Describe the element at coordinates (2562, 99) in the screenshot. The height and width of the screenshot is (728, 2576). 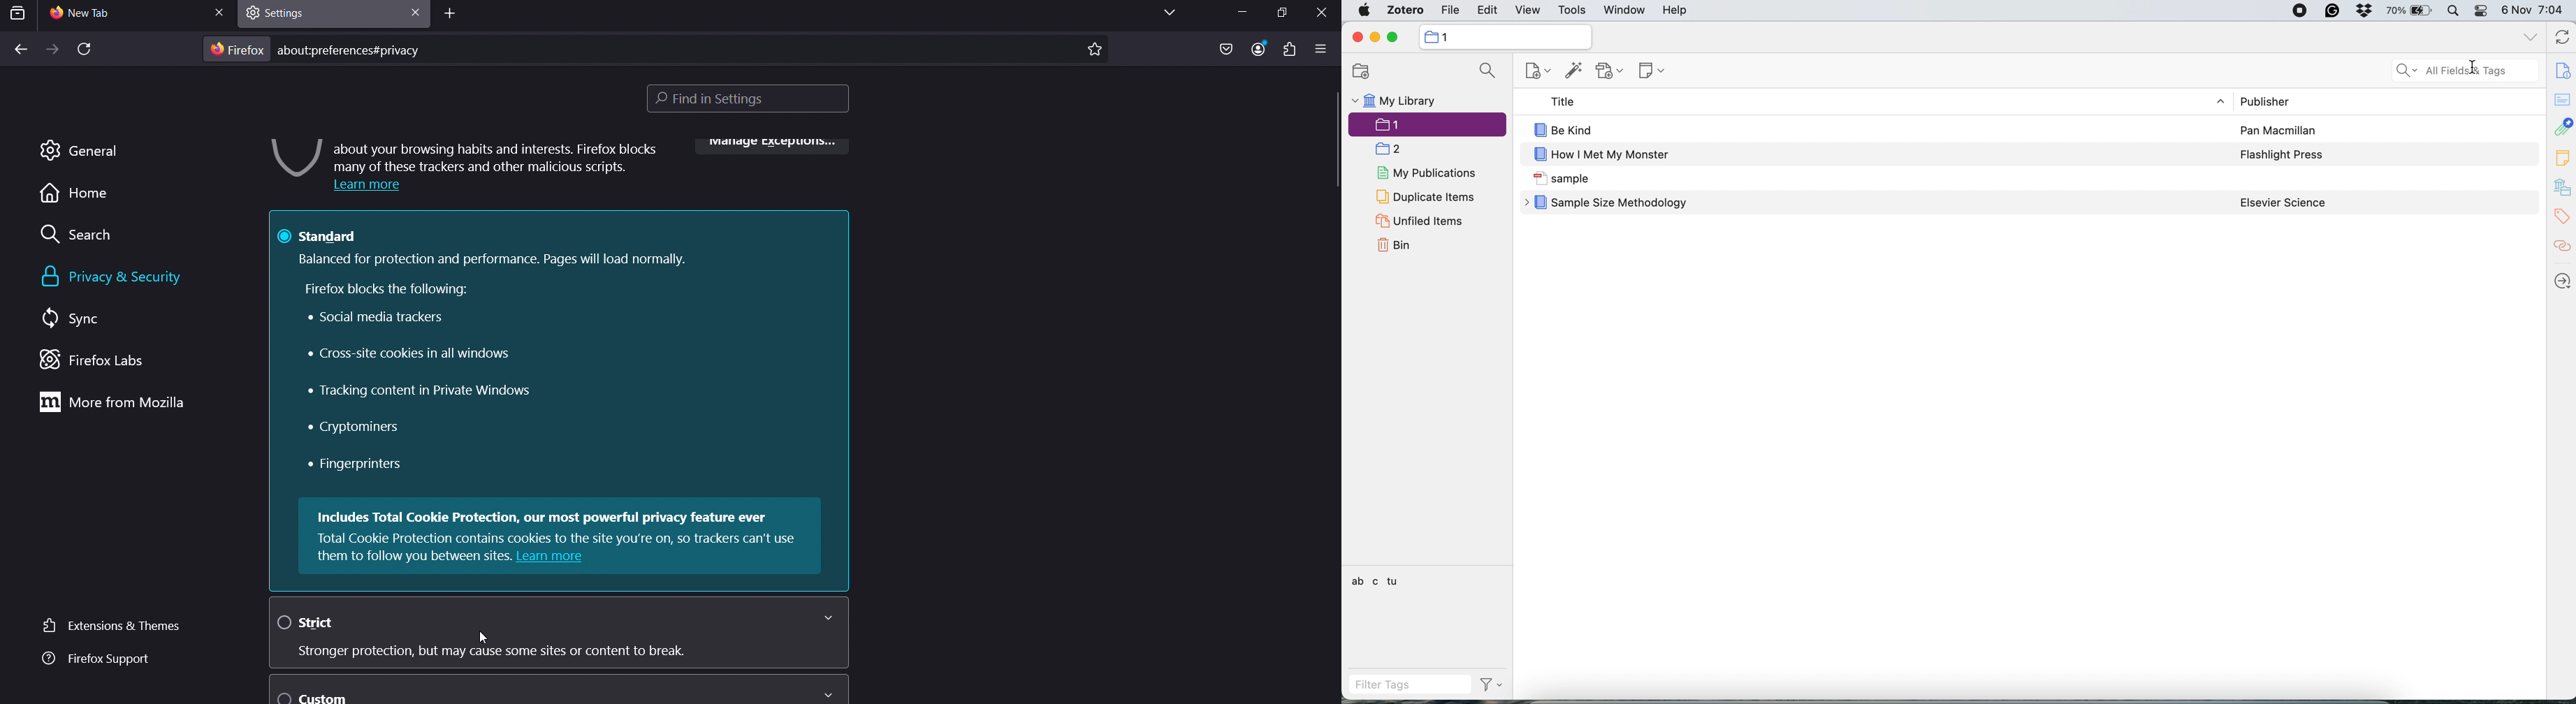
I see `abstract` at that location.